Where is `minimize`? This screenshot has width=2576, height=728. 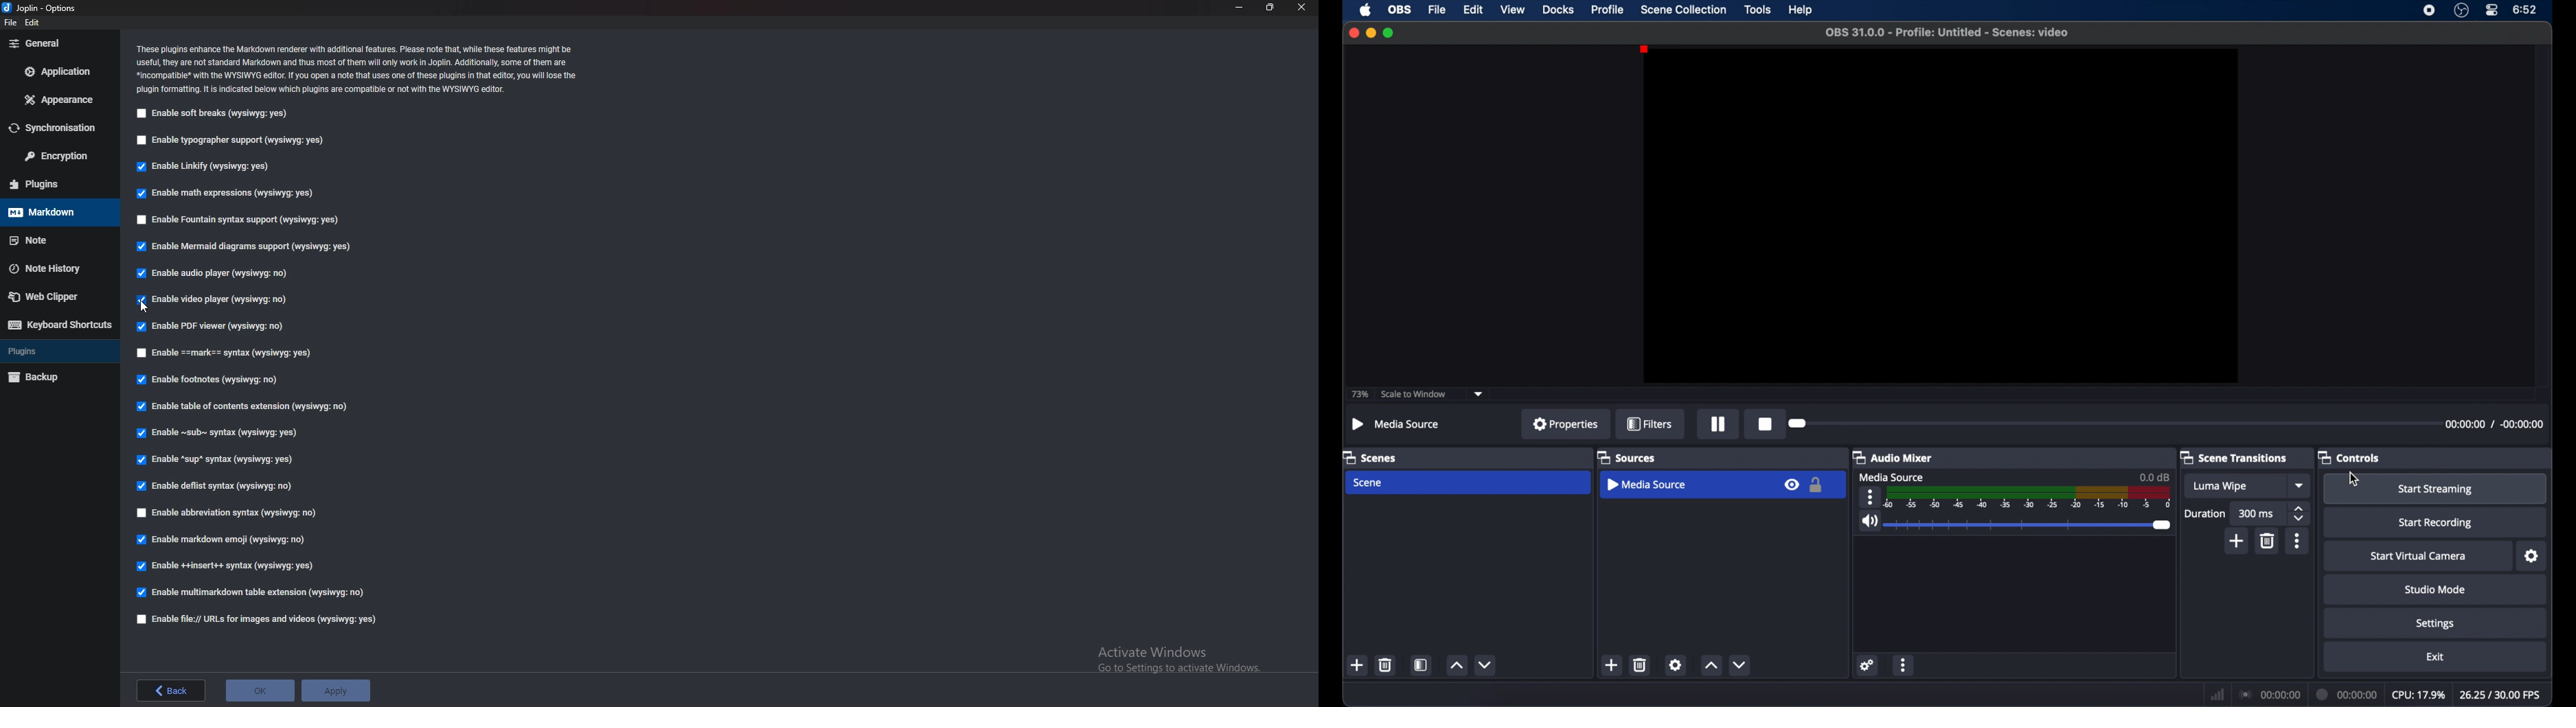 minimize is located at coordinates (1370, 32).